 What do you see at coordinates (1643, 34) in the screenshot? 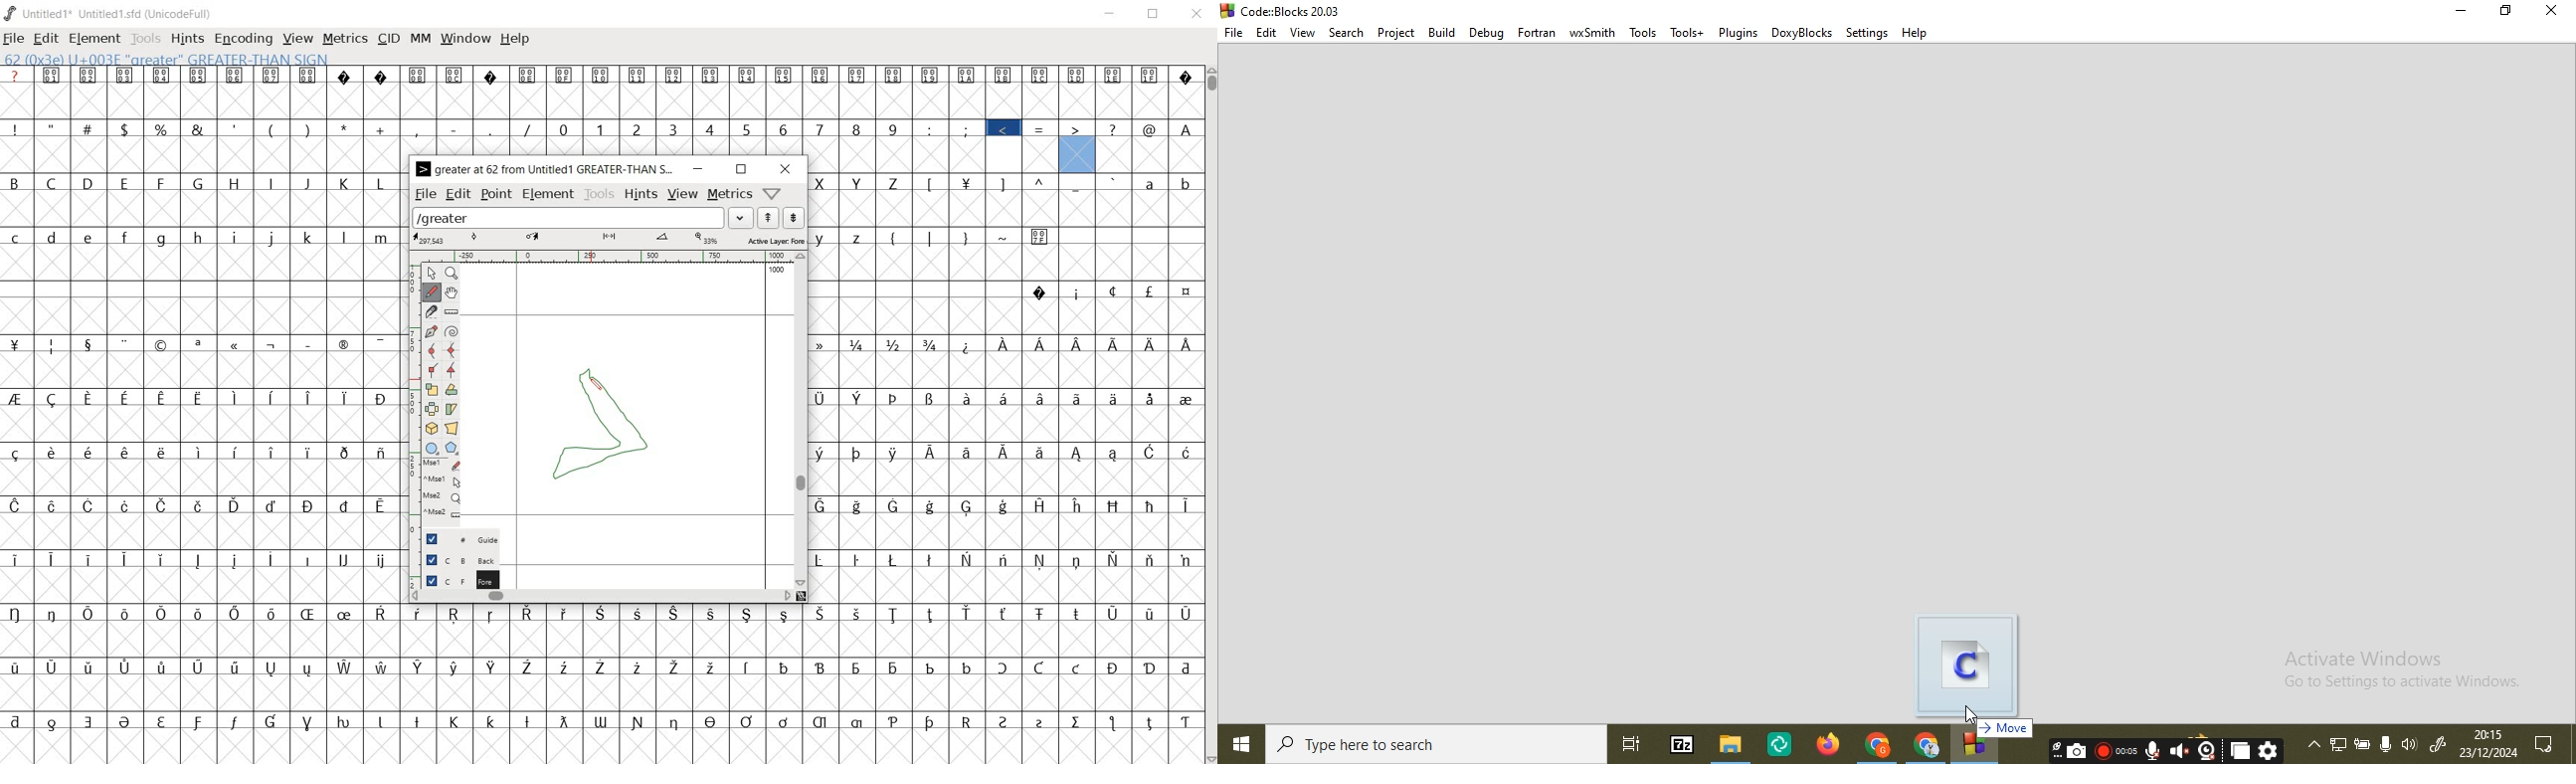
I see `Tools ` at bounding box center [1643, 34].